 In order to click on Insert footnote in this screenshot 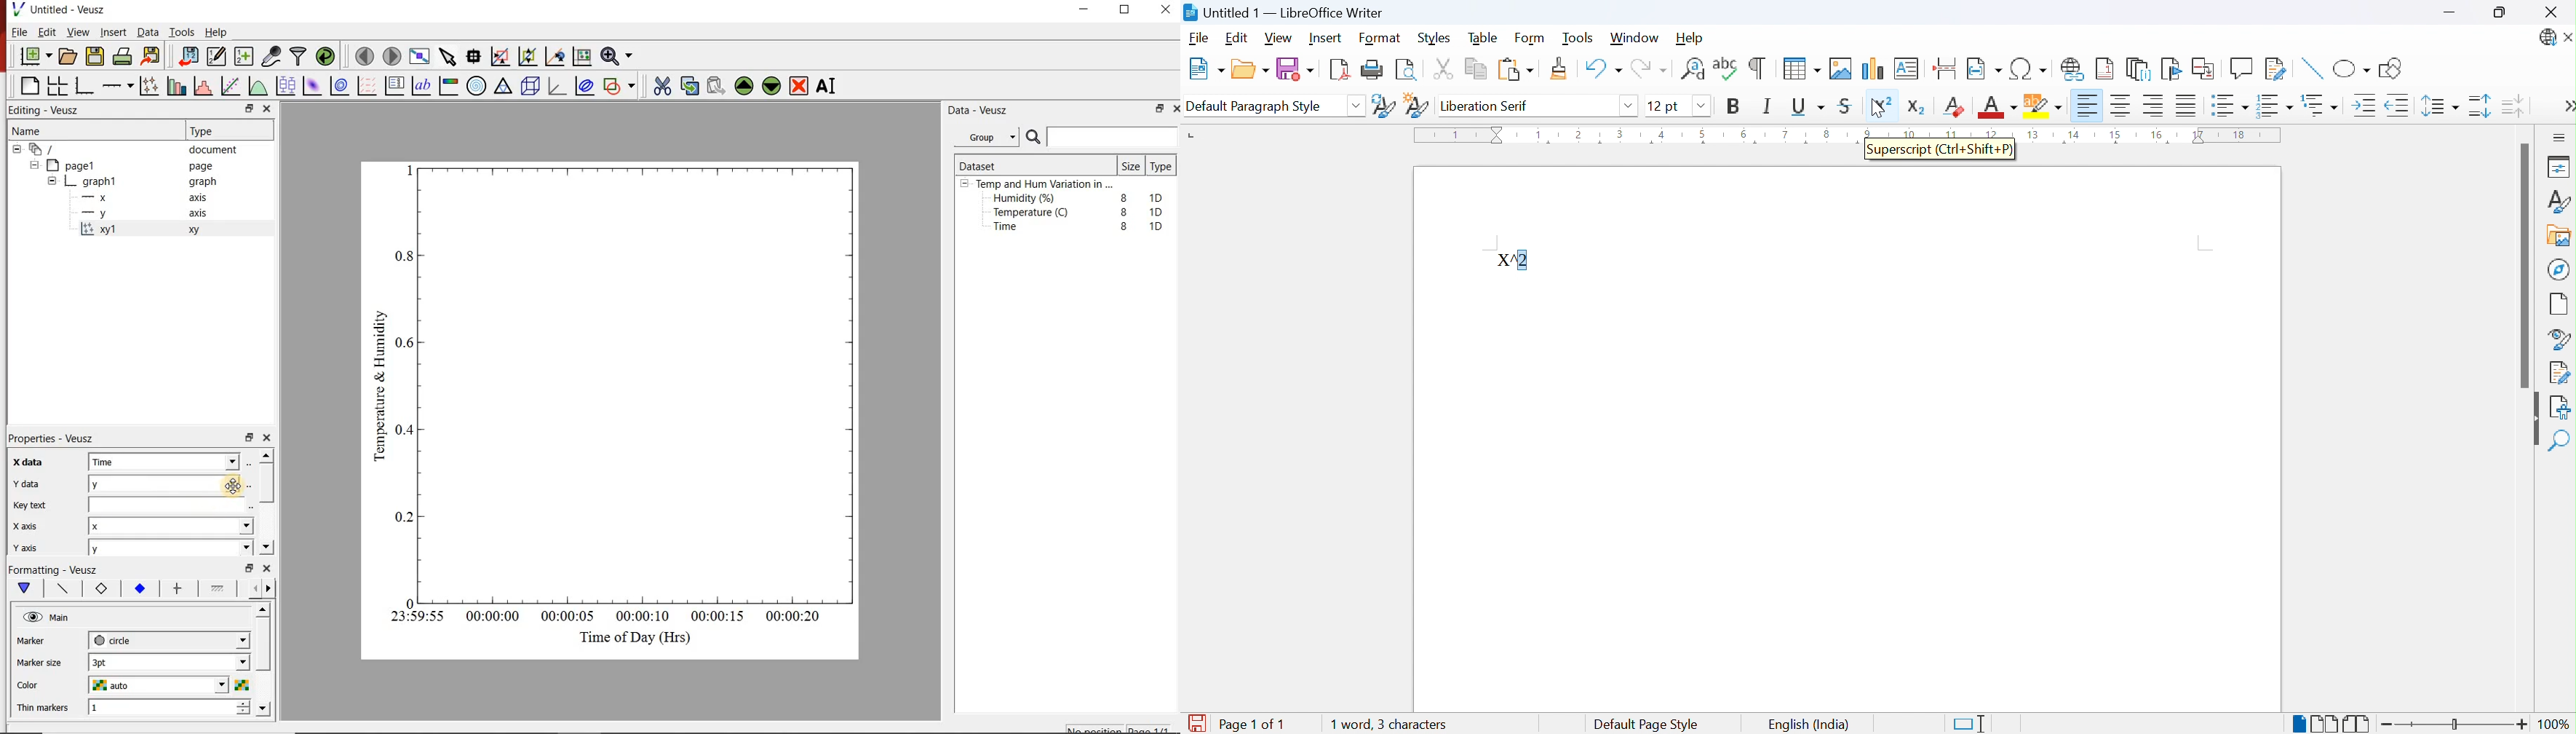, I will do `click(2104, 70)`.